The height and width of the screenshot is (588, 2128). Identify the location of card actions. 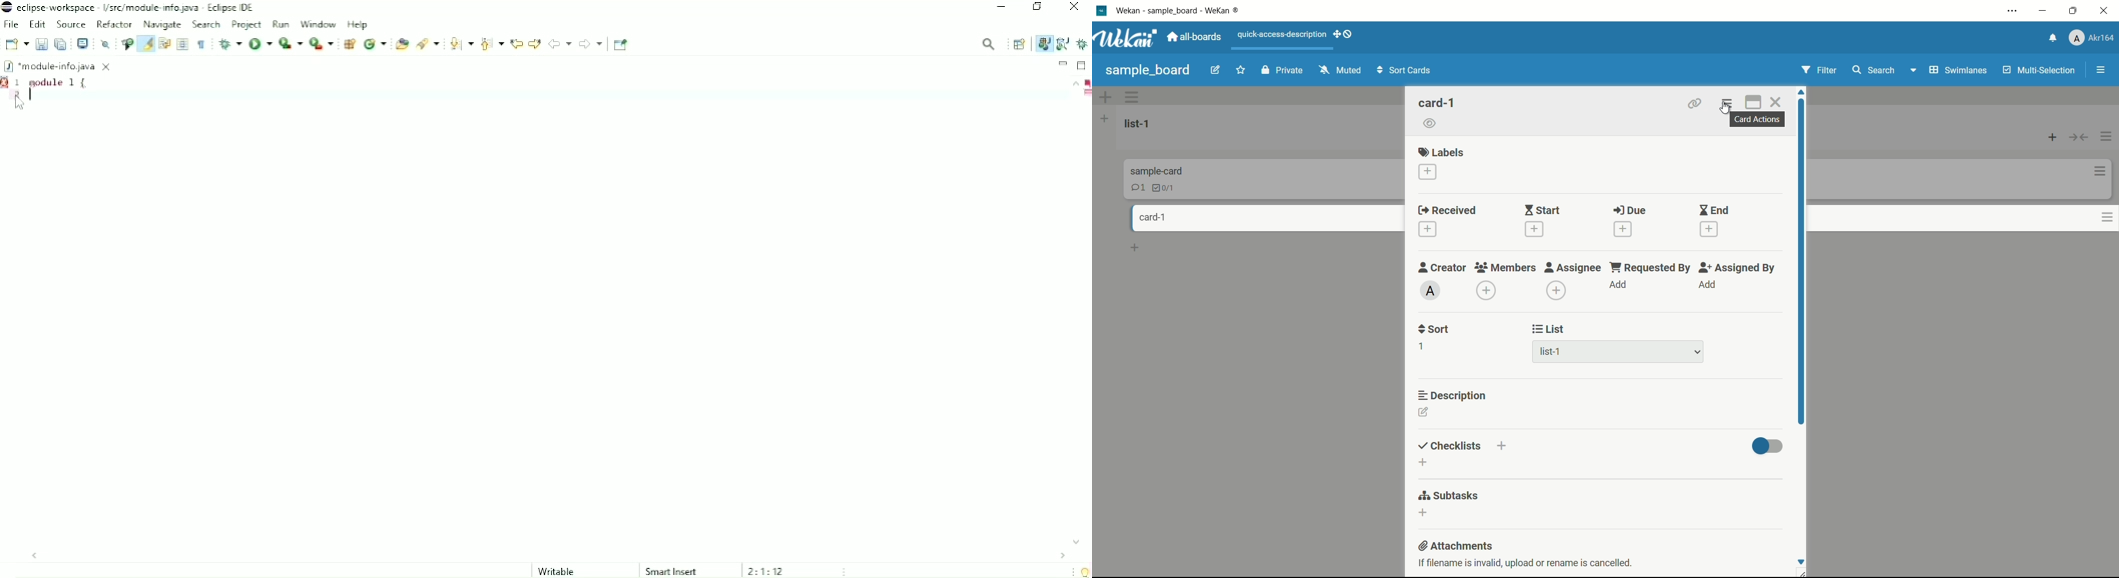
(1729, 103).